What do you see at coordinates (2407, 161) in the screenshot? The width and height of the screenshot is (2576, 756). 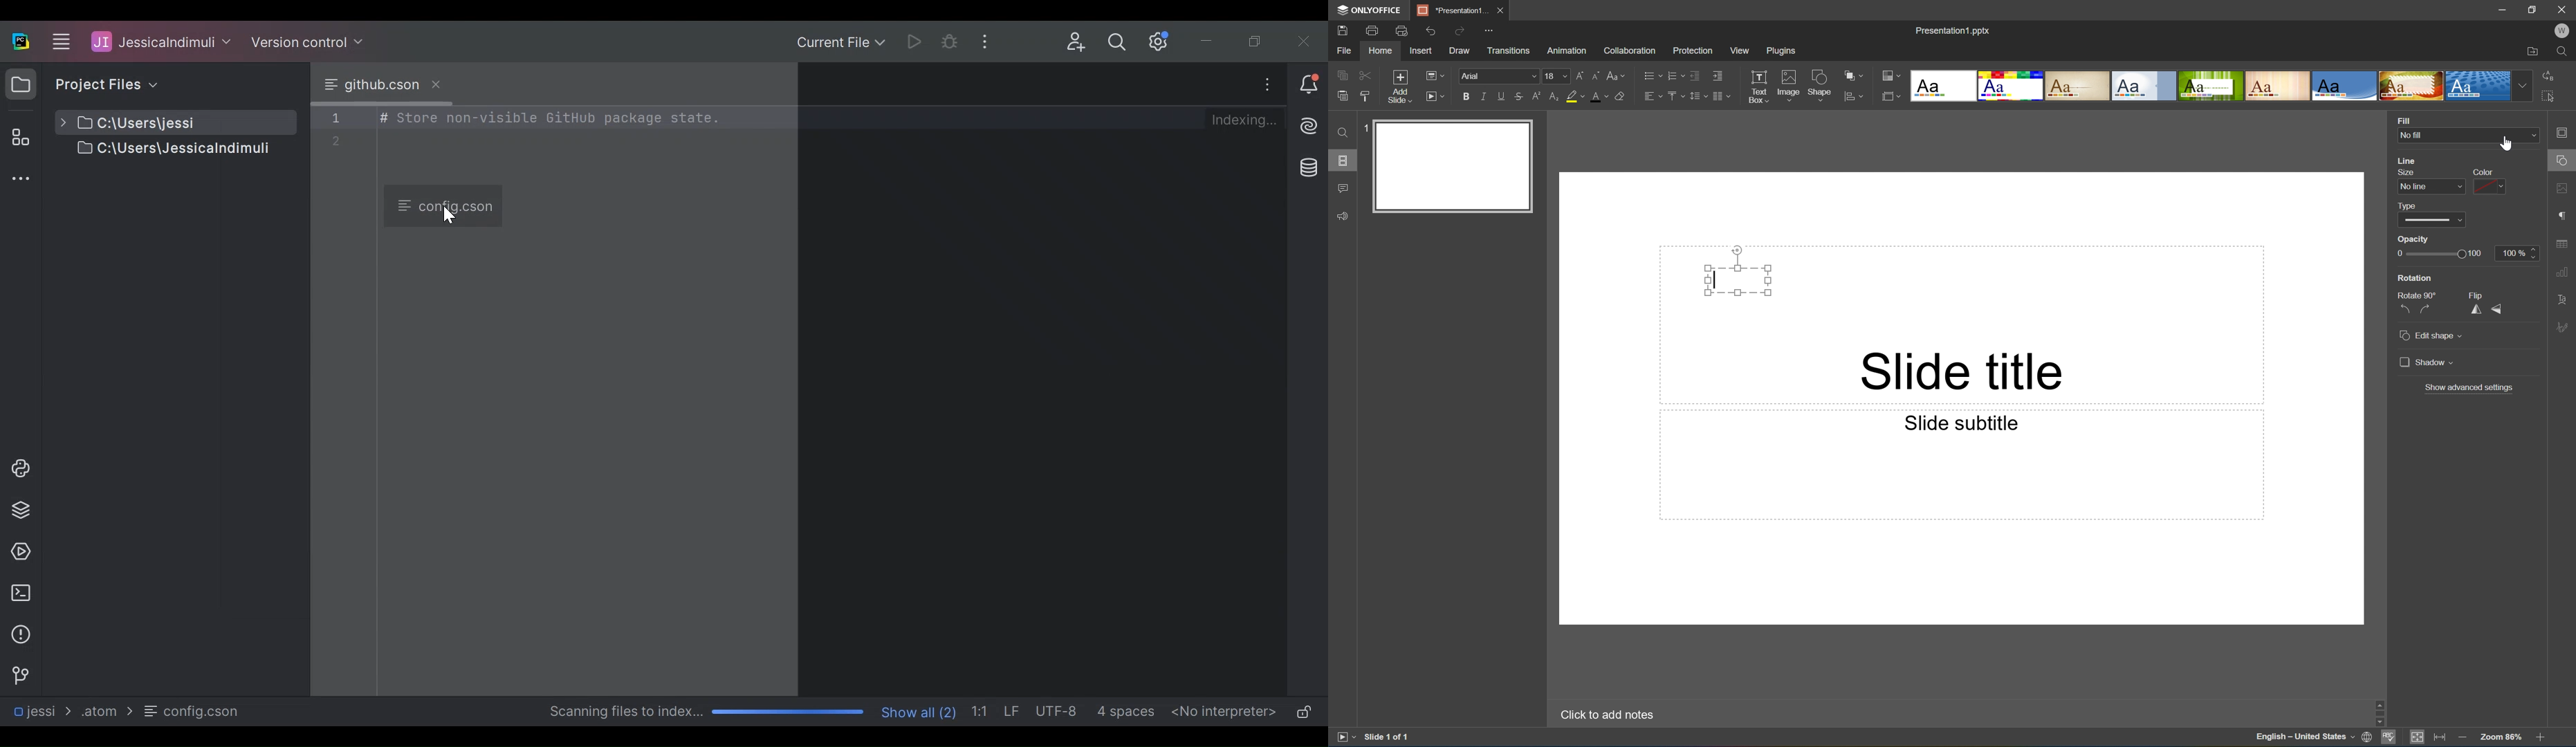 I see `Line` at bounding box center [2407, 161].